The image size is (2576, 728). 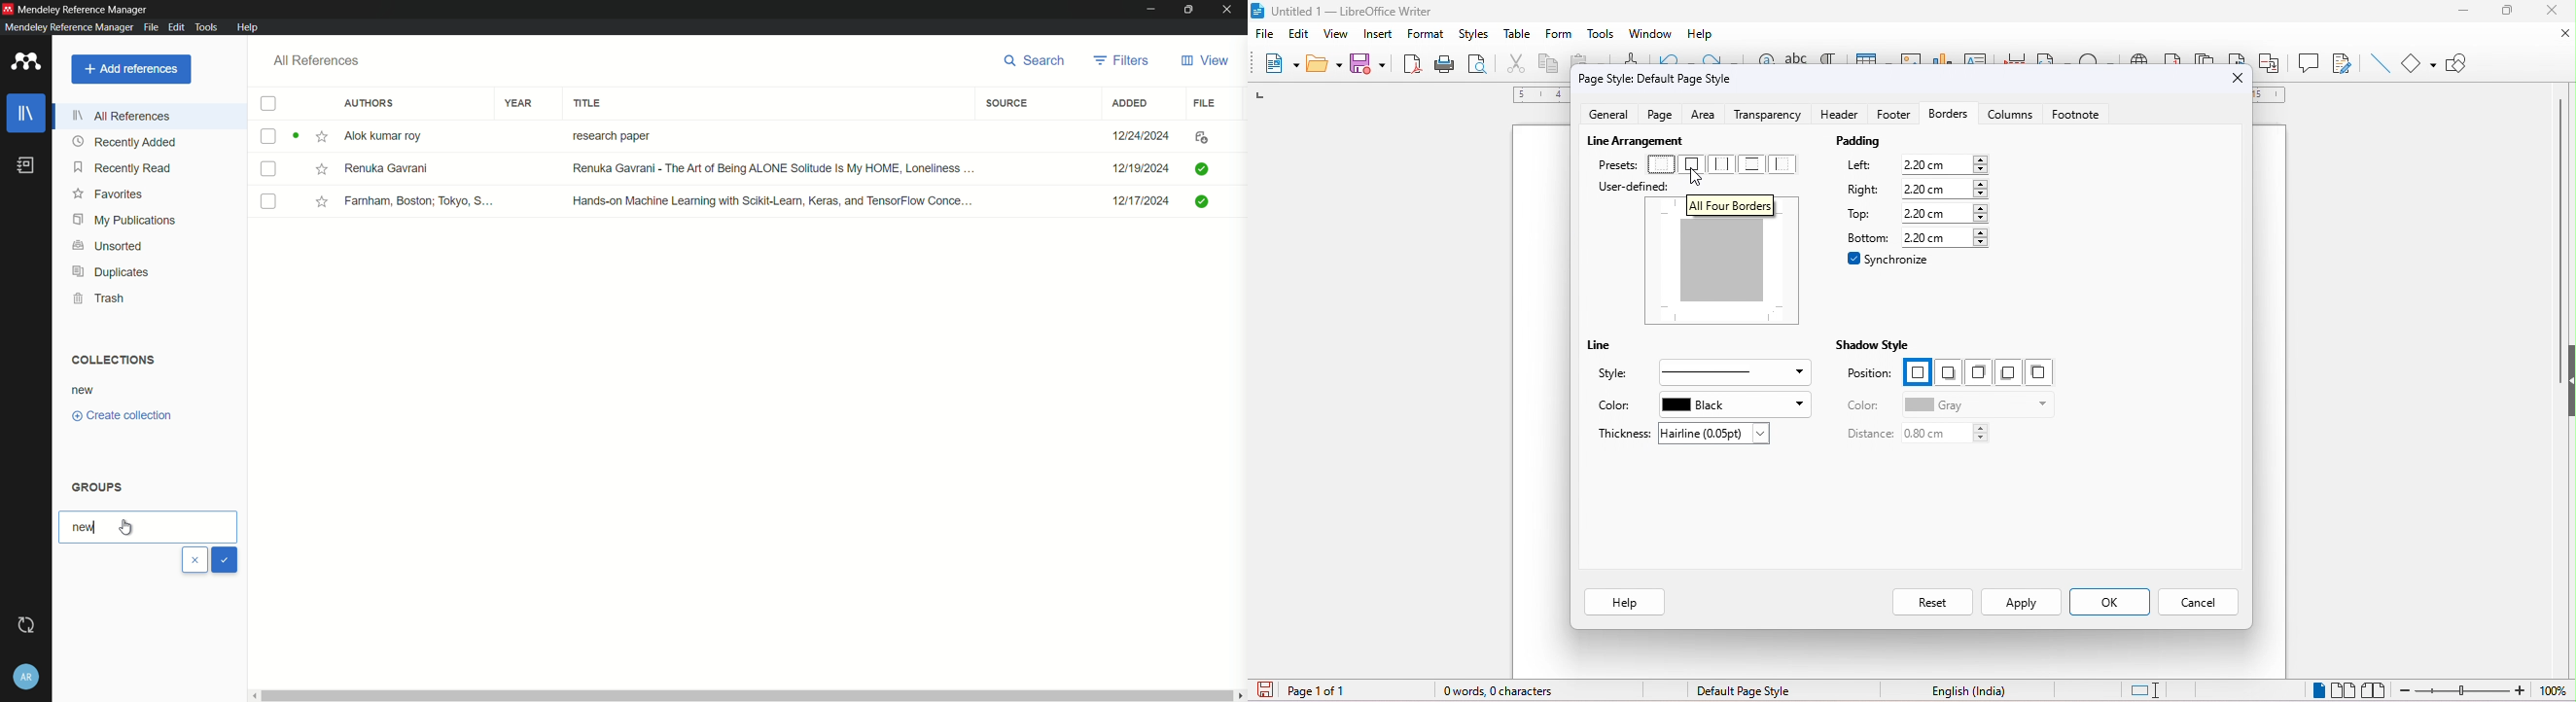 What do you see at coordinates (26, 677) in the screenshot?
I see `account and help` at bounding box center [26, 677].